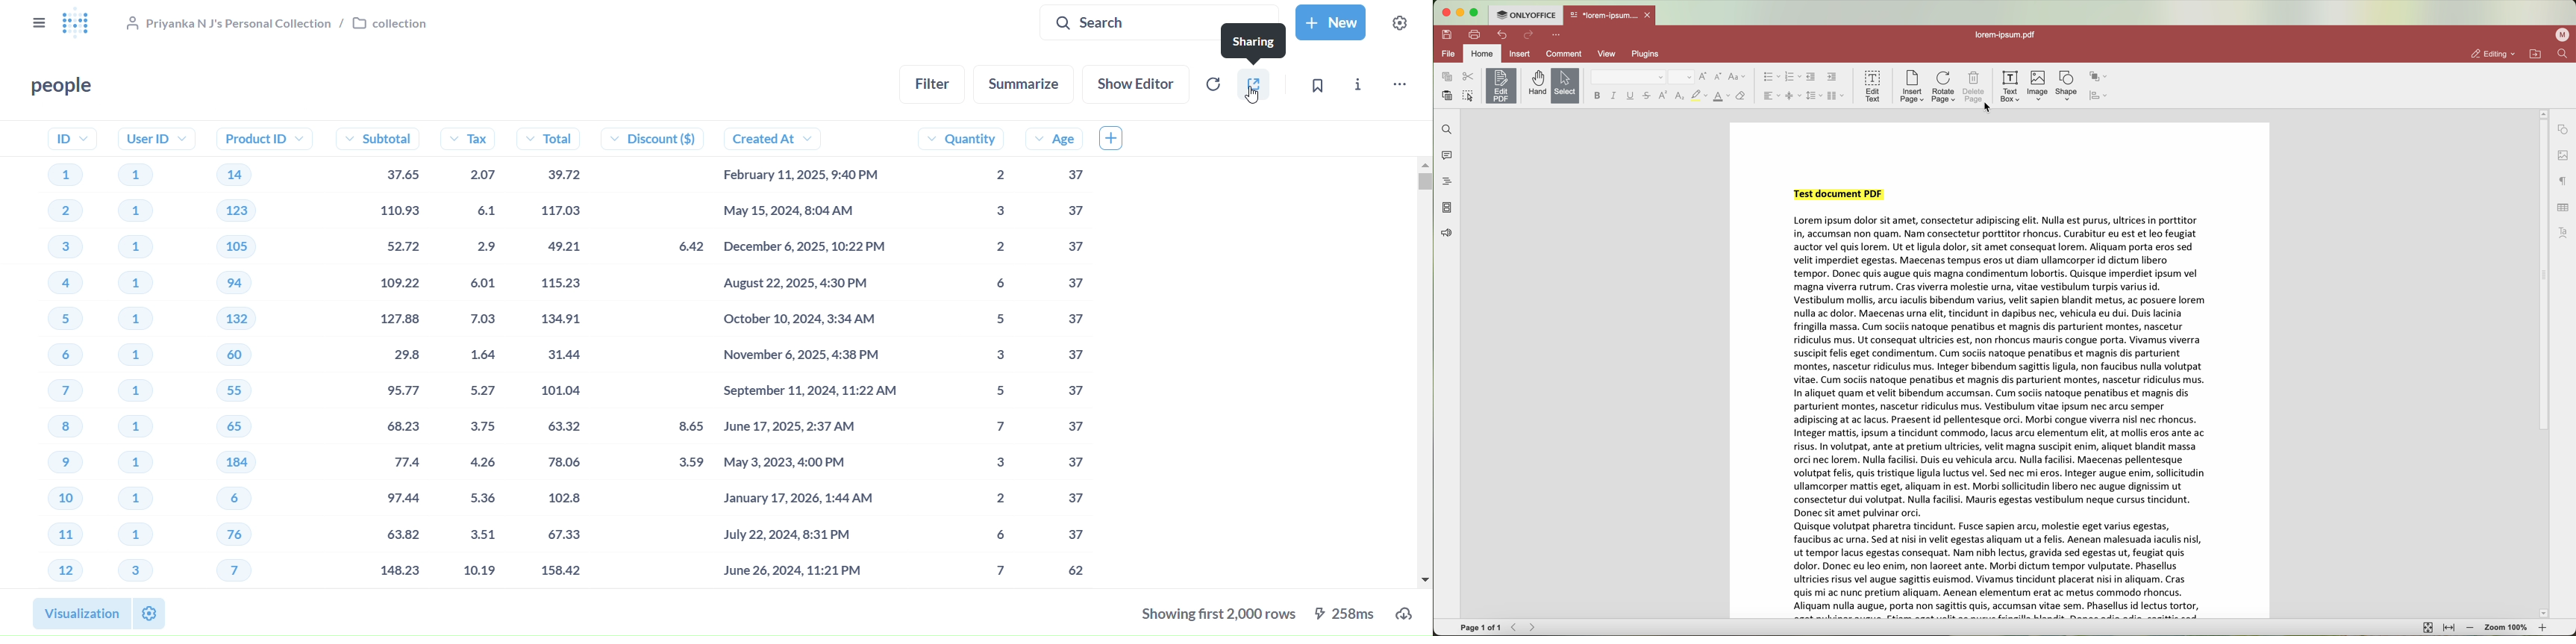 The image size is (2576, 644). I want to click on select, so click(1565, 85).